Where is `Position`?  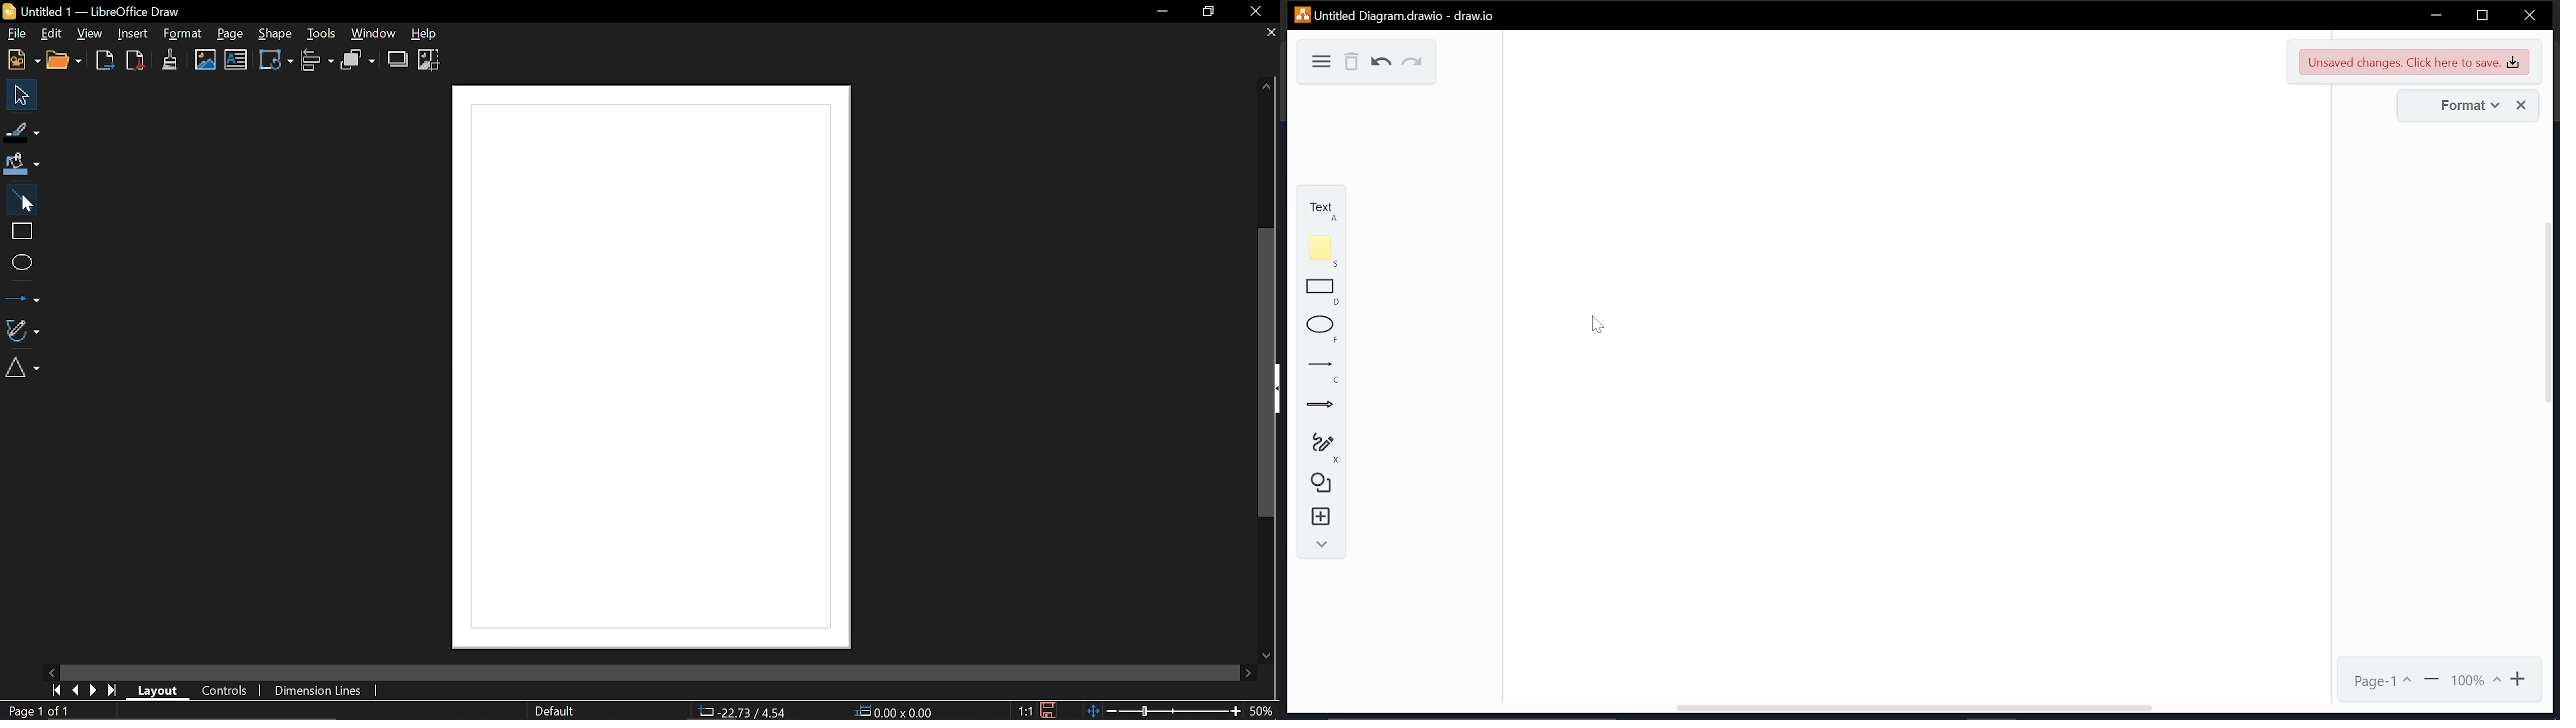 Position is located at coordinates (742, 711).